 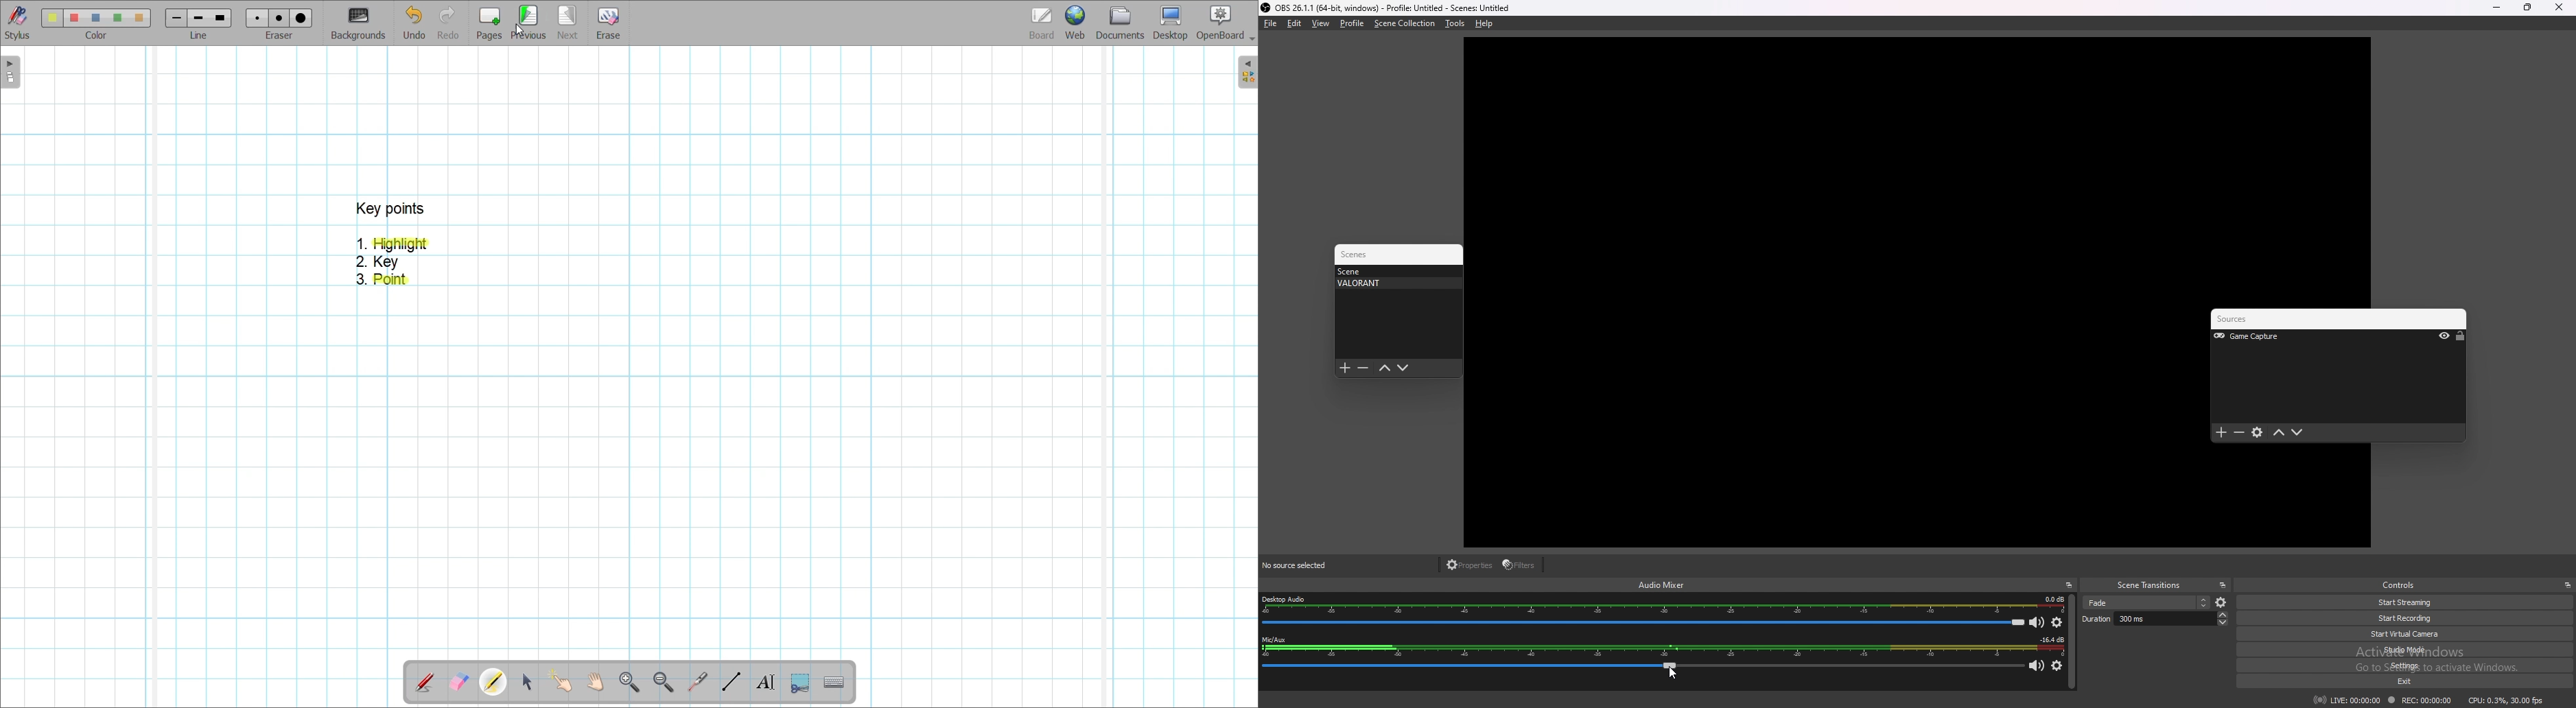 What do you see at coordinates (1294, 23) in the screenshot?
I see `edit` at bounding box center [1294, 23].